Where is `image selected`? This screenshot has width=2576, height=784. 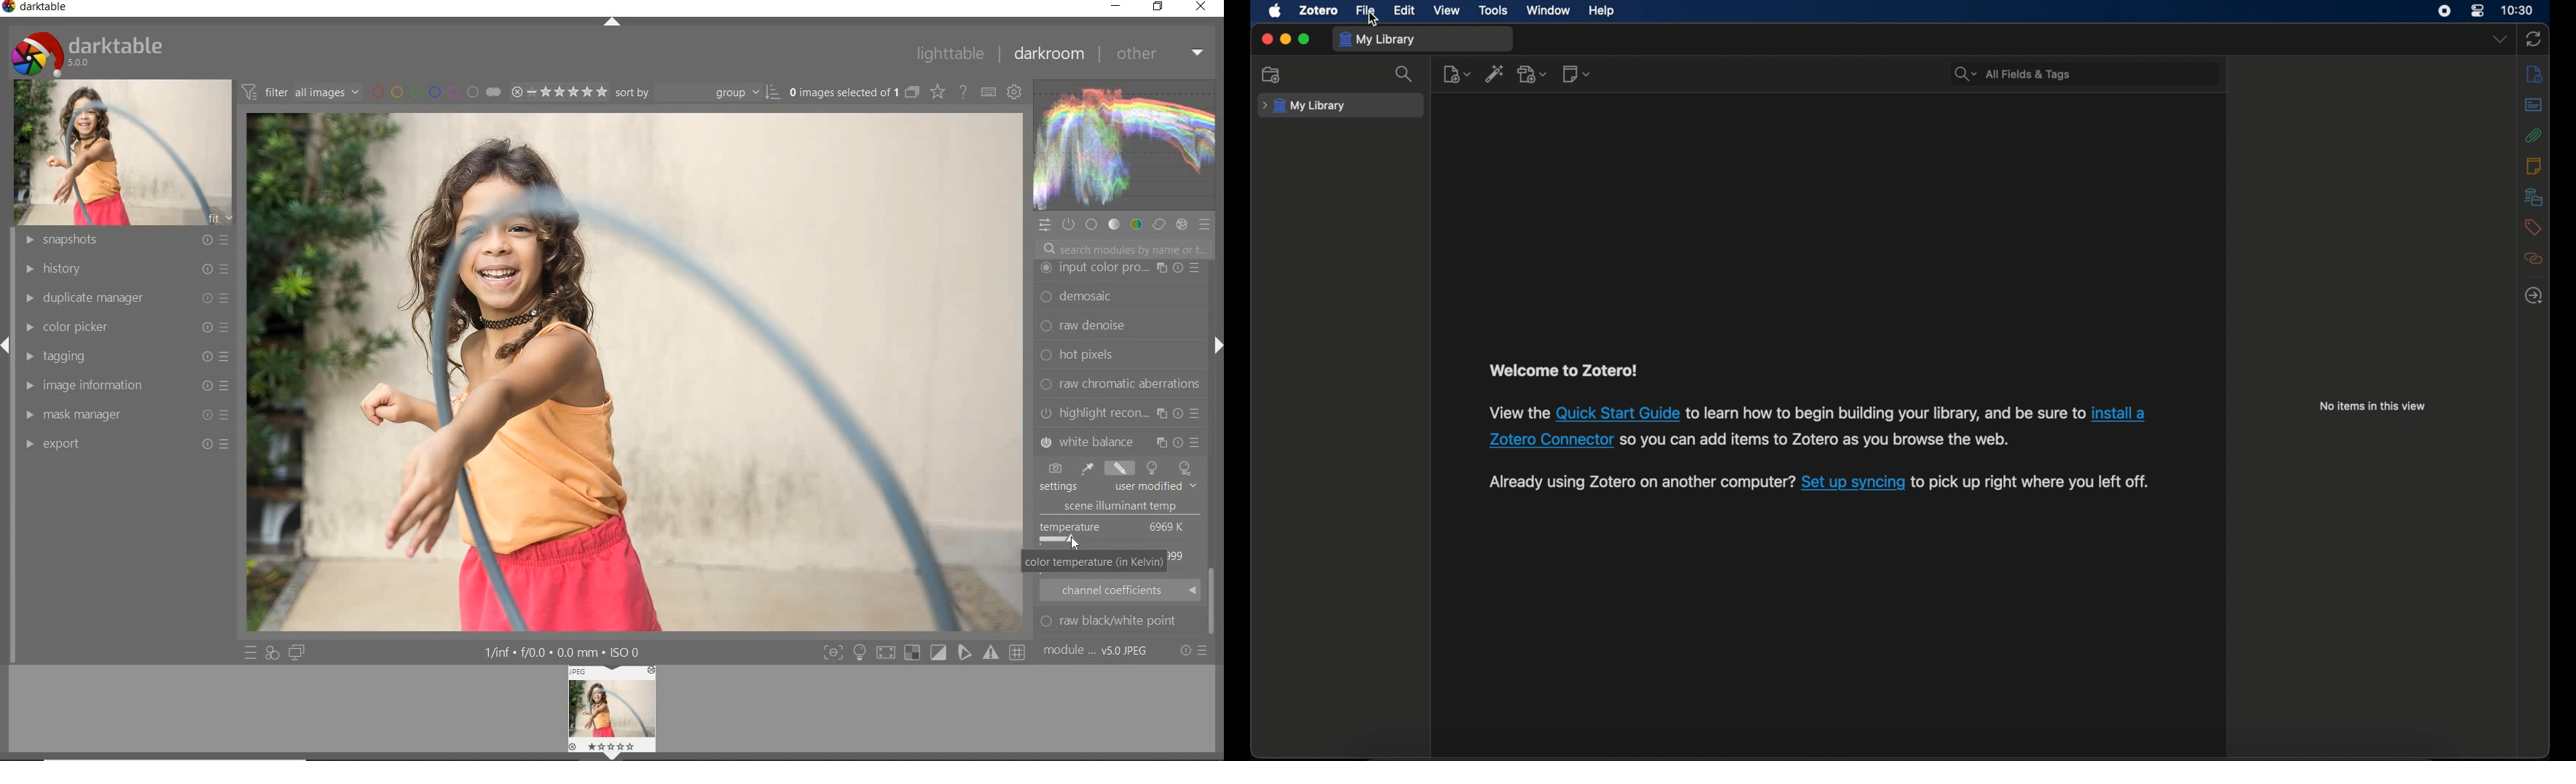 image selected is located at coordinates (635, 373).